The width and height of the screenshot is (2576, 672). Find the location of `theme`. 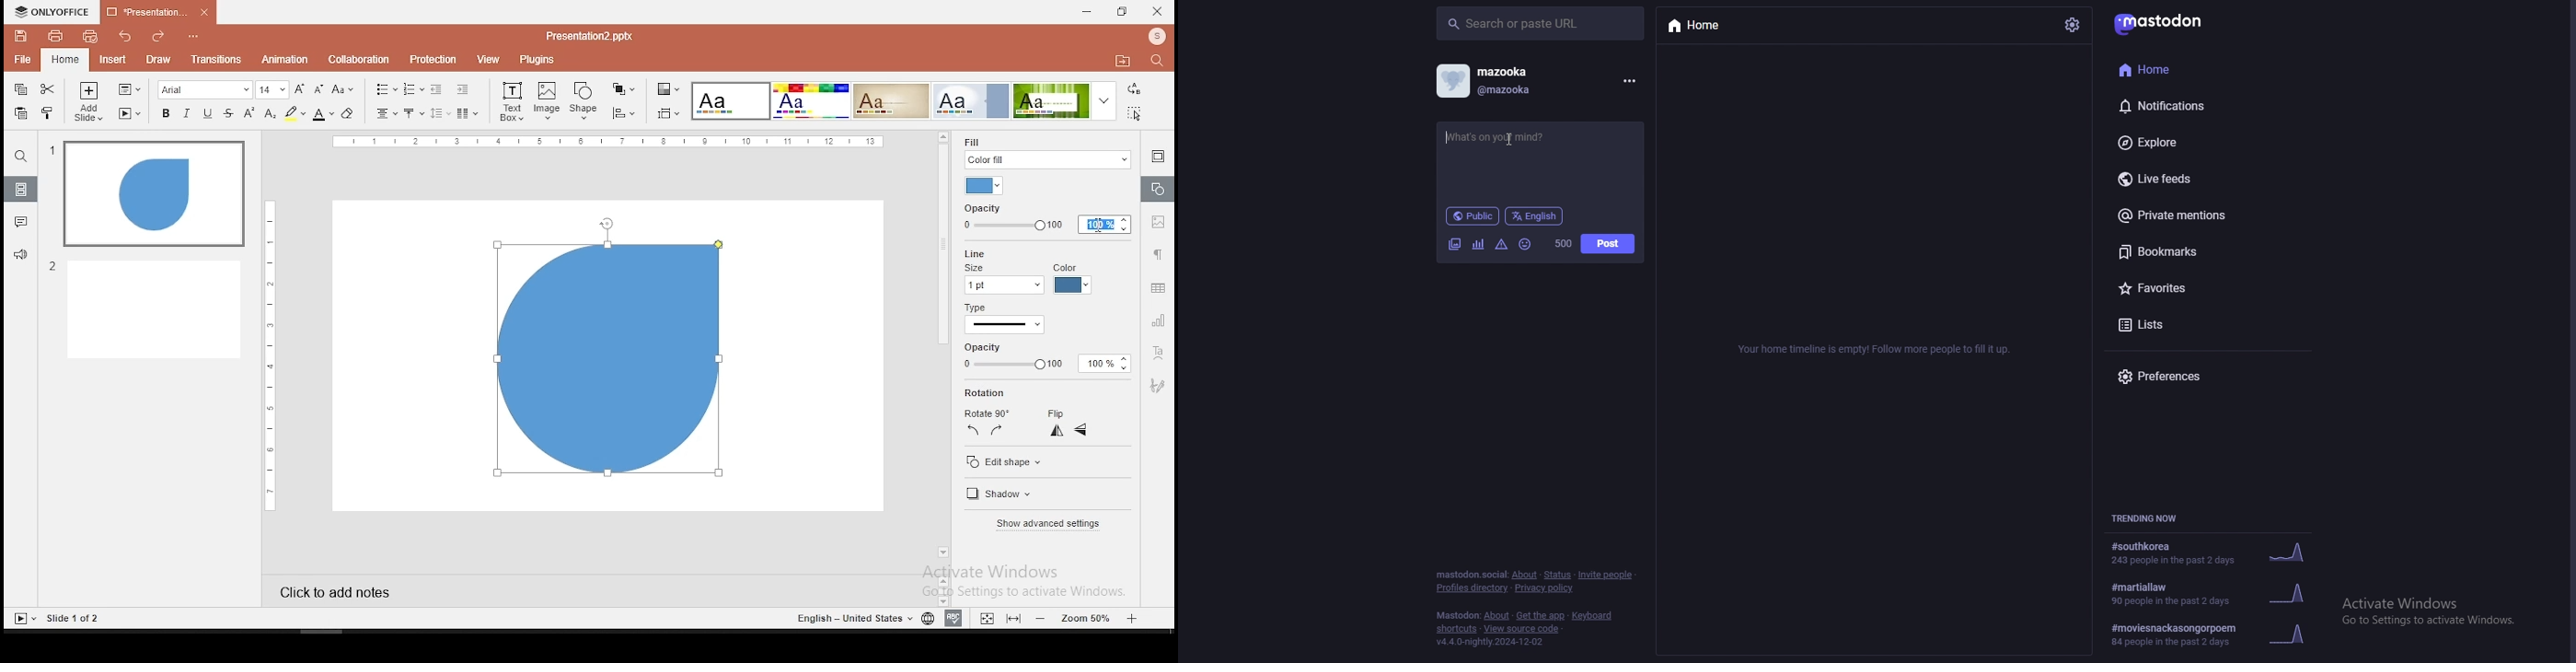

theme is located at coordinates (972, 100).